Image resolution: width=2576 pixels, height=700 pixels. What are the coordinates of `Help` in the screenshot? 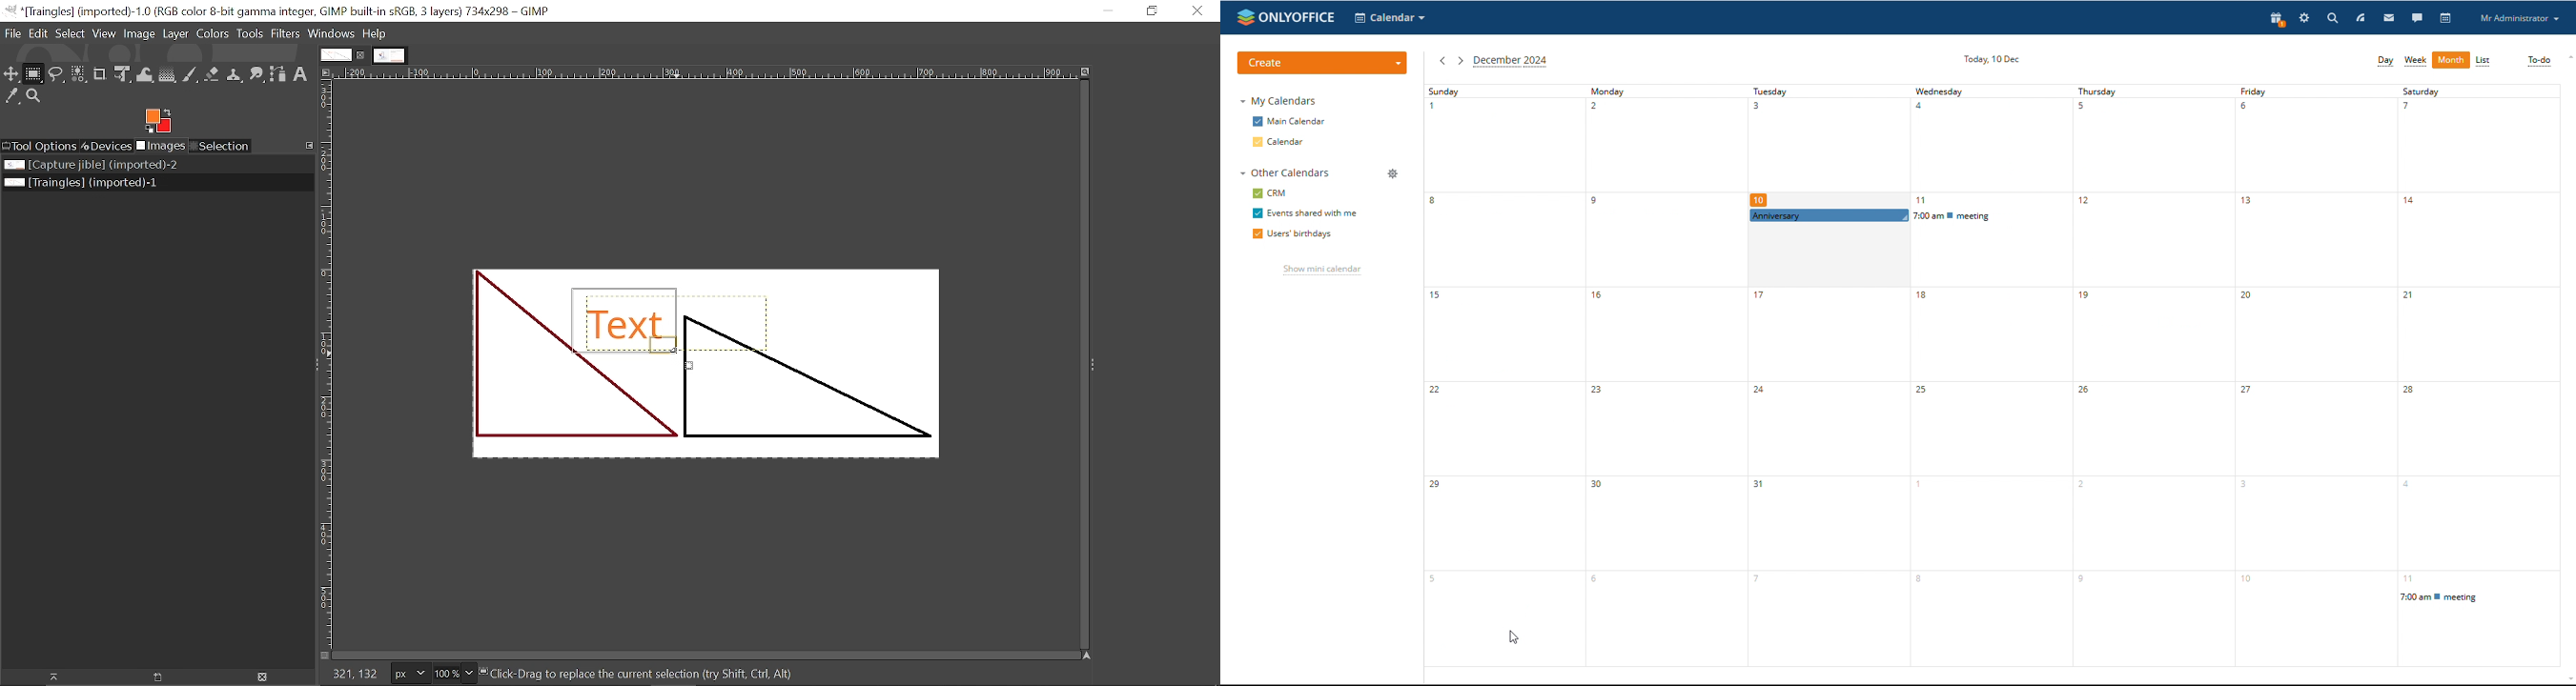 It's located at (375, 33).